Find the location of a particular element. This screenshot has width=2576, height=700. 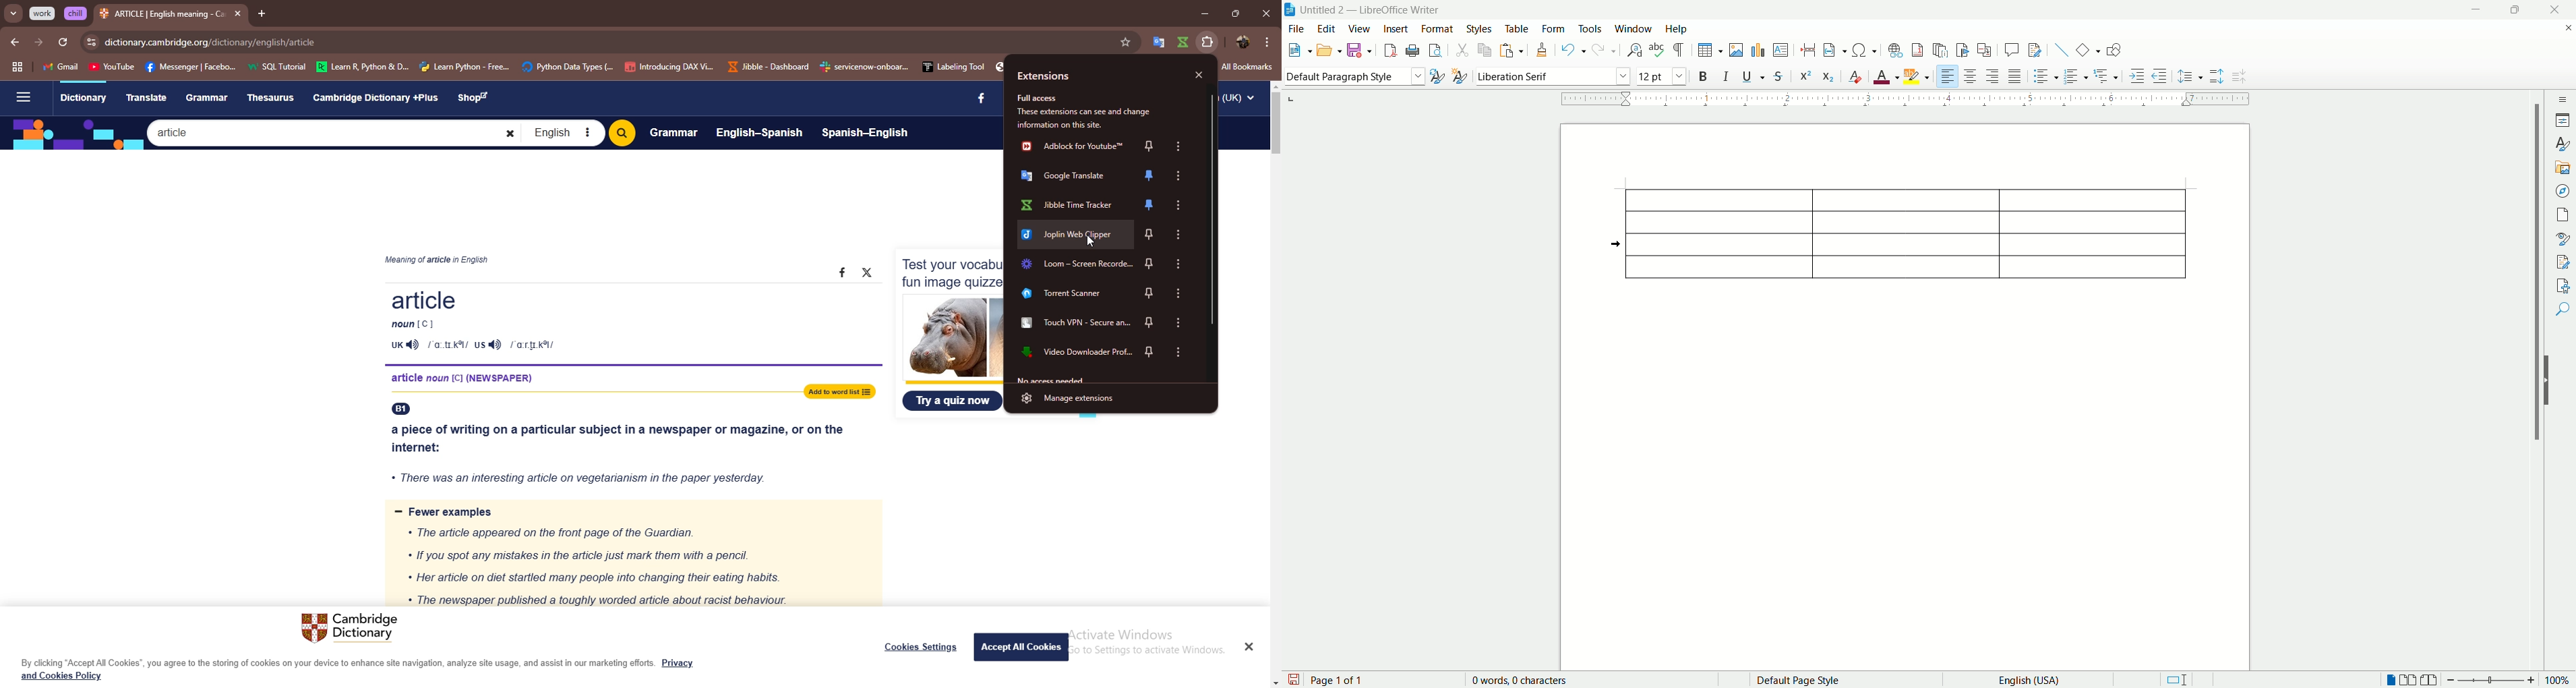

Grammar is located at coordinates (674, 132).